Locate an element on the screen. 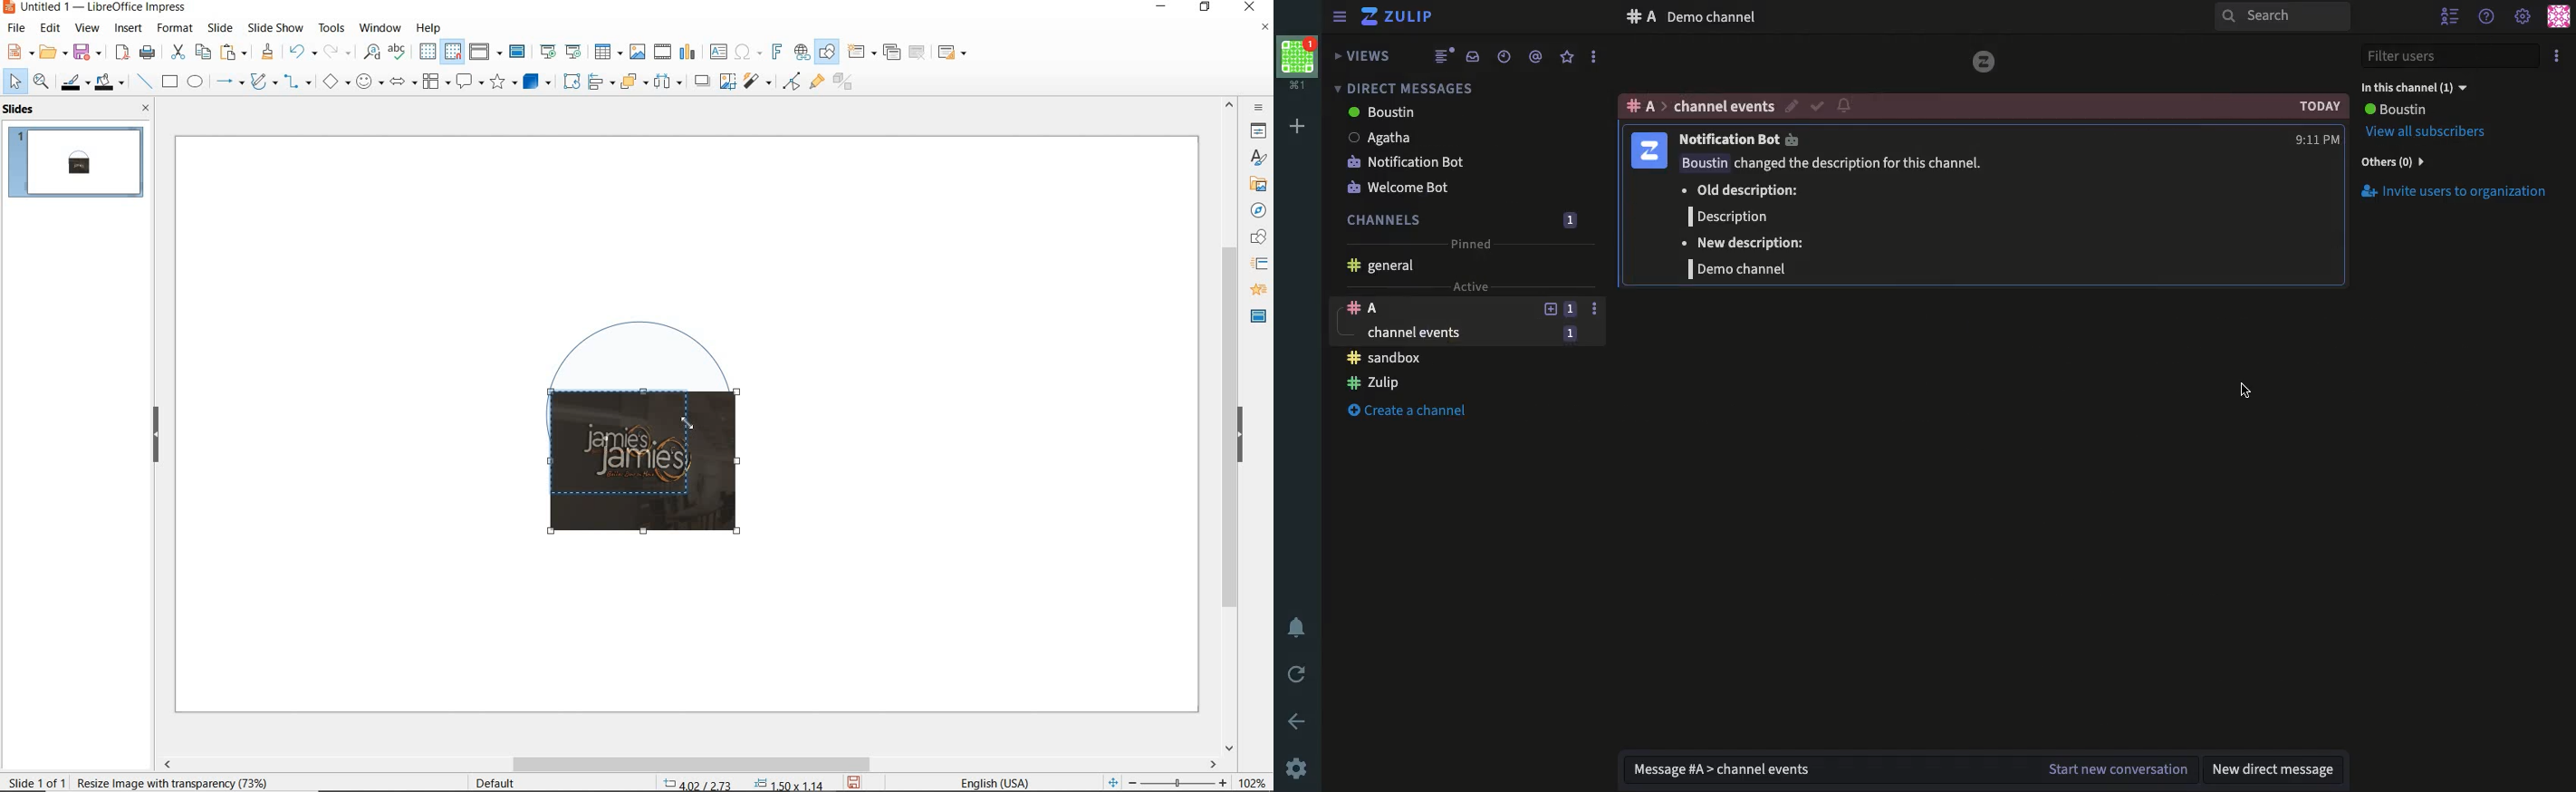  Profile is located at coordinates (2558, 17).